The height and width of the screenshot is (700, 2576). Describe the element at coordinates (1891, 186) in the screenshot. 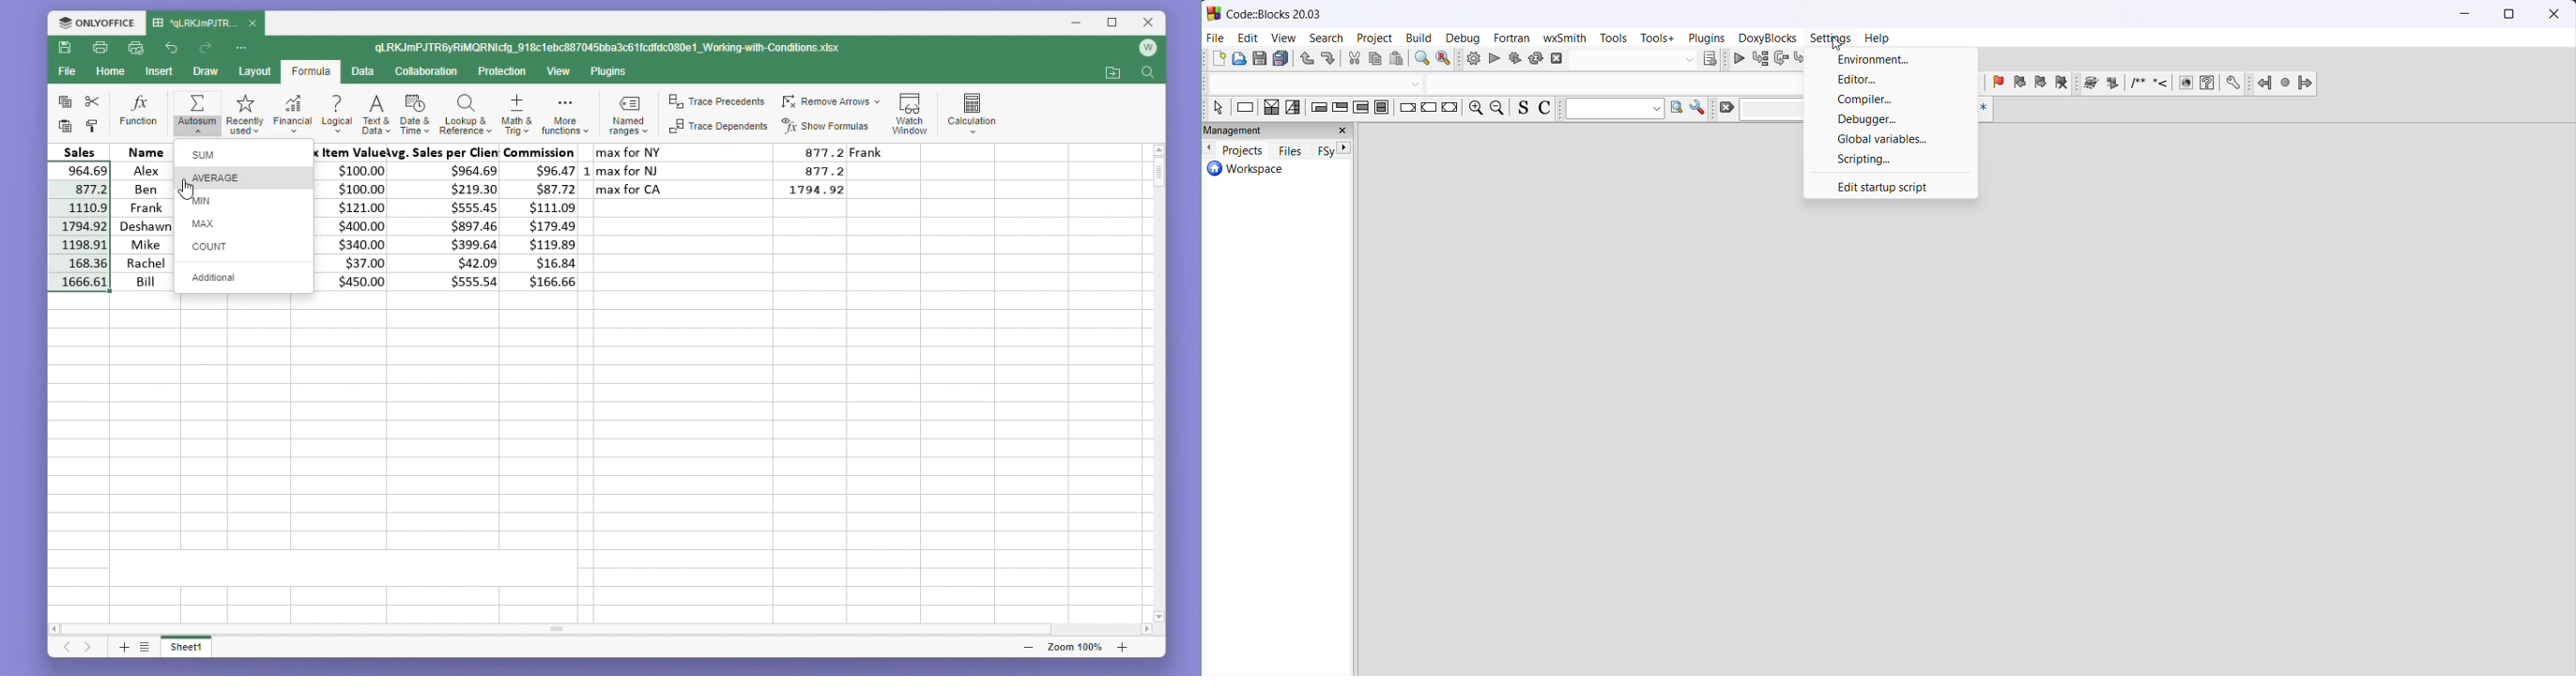

I see `edit startup script` at that location.